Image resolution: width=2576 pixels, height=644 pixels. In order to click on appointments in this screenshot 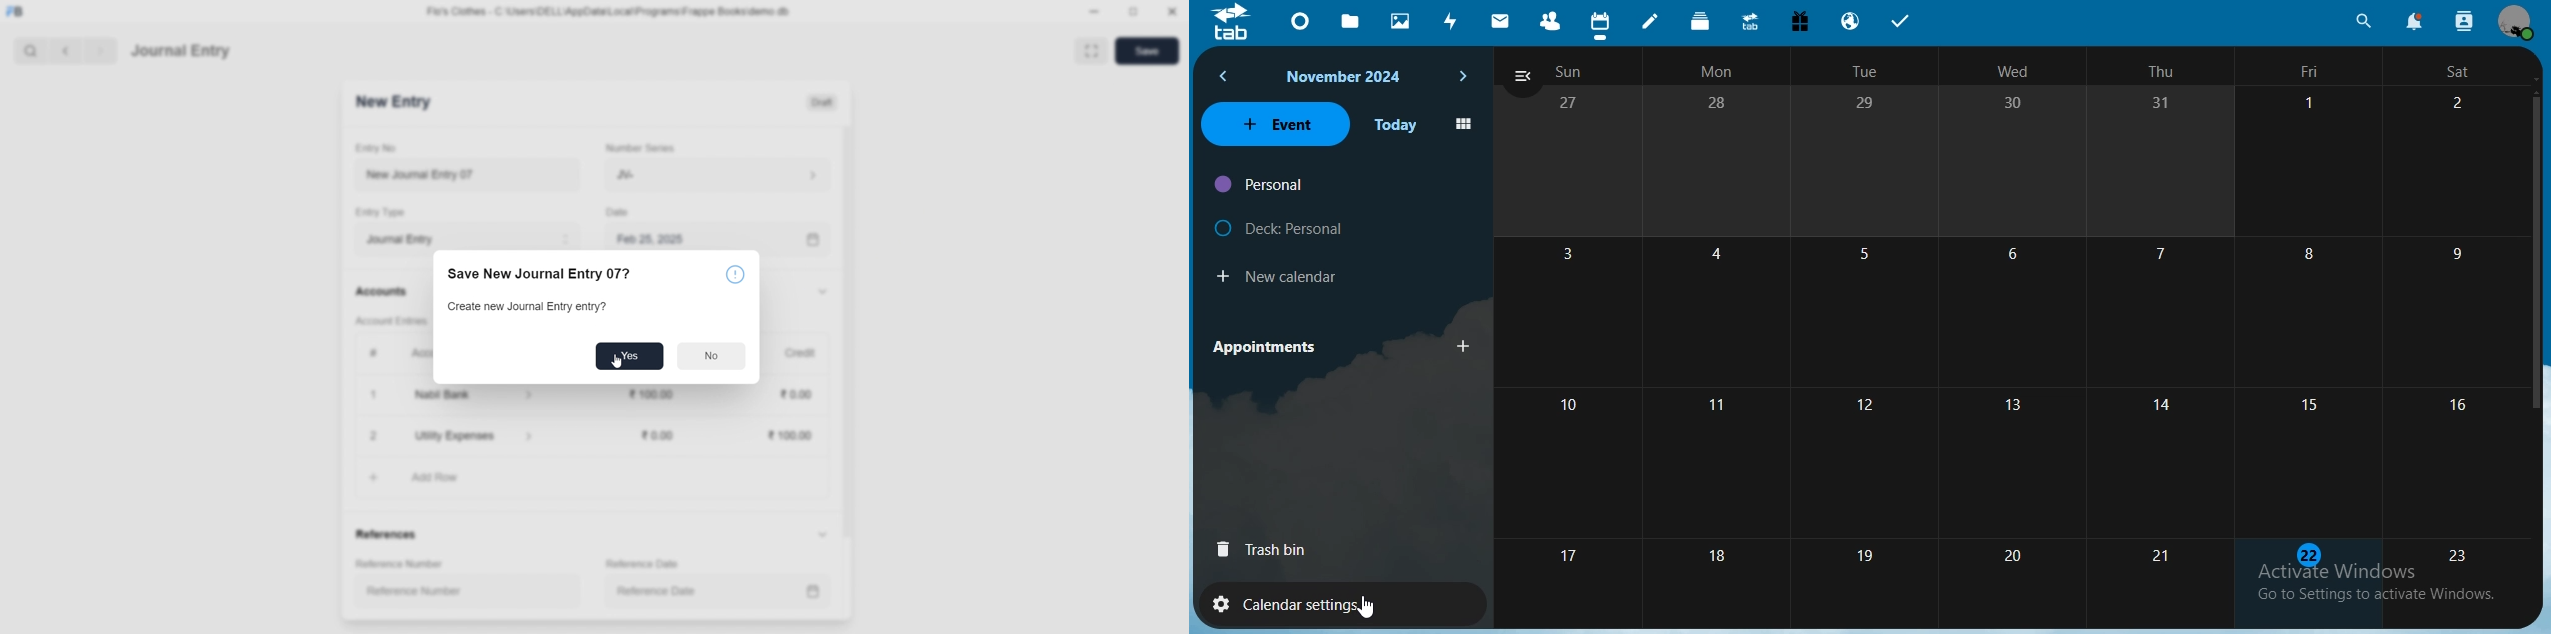, I will do `click(1270, 346)`.